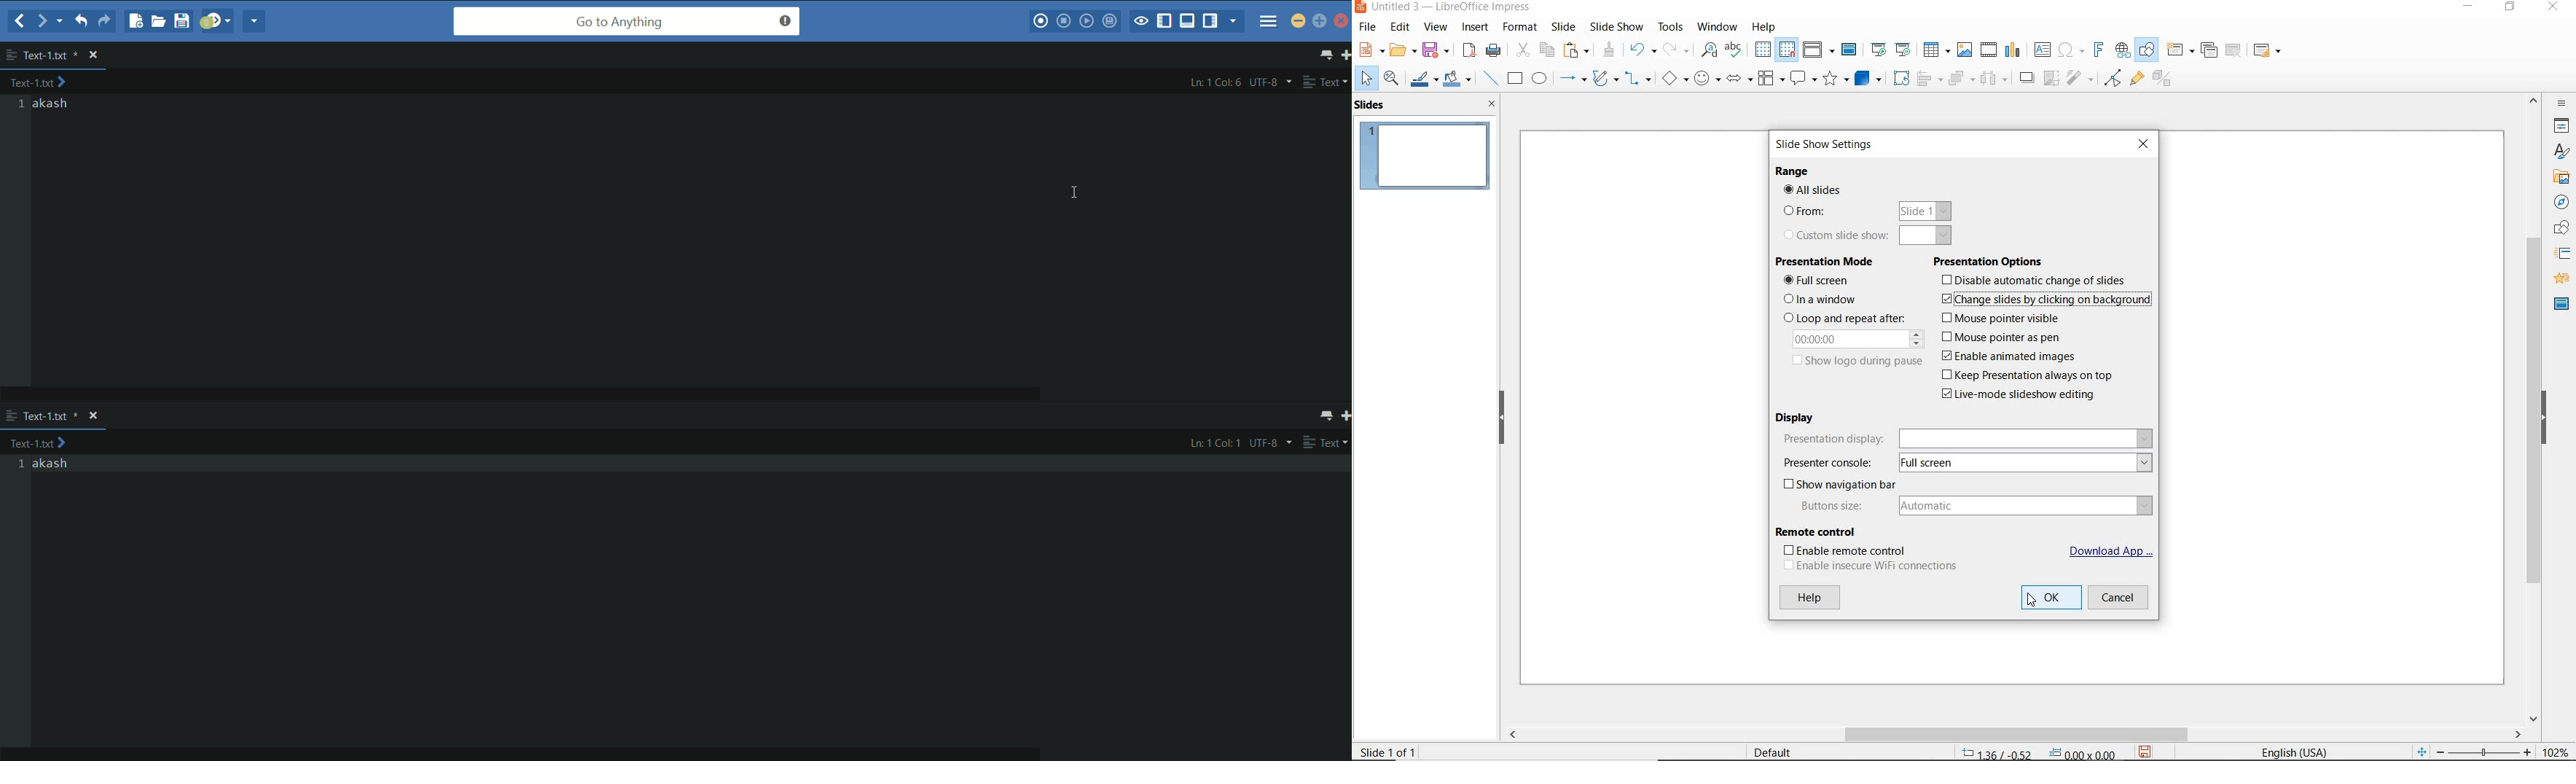 Image resolution: width=2576 pixels, height=784 pixels. What do you see at coordinates (2295, 750) in the screenshot?
I see `TEXT LANGUAGE` at bounding box center [2295, 750].